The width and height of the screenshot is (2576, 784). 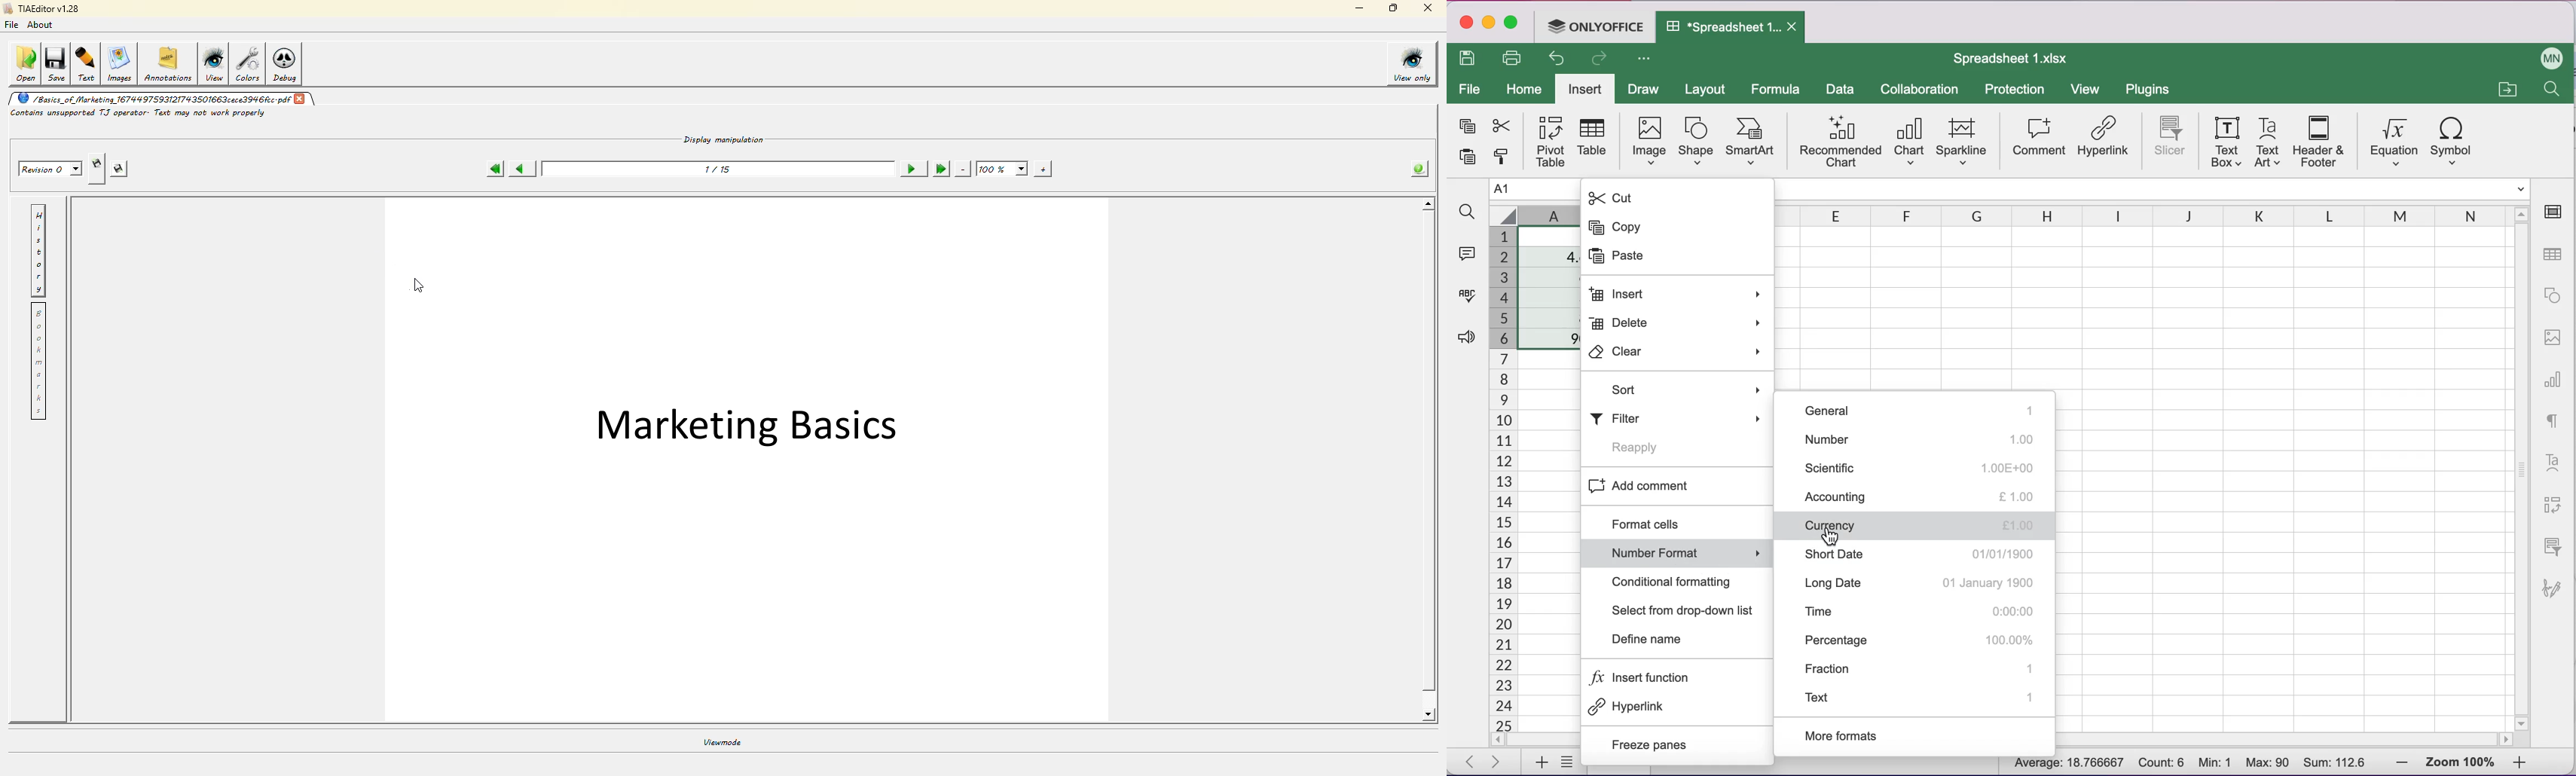 What do you see at coordinates (2554, 337) in the screenshot?
I see `image` at bounding box center [2554, 337].